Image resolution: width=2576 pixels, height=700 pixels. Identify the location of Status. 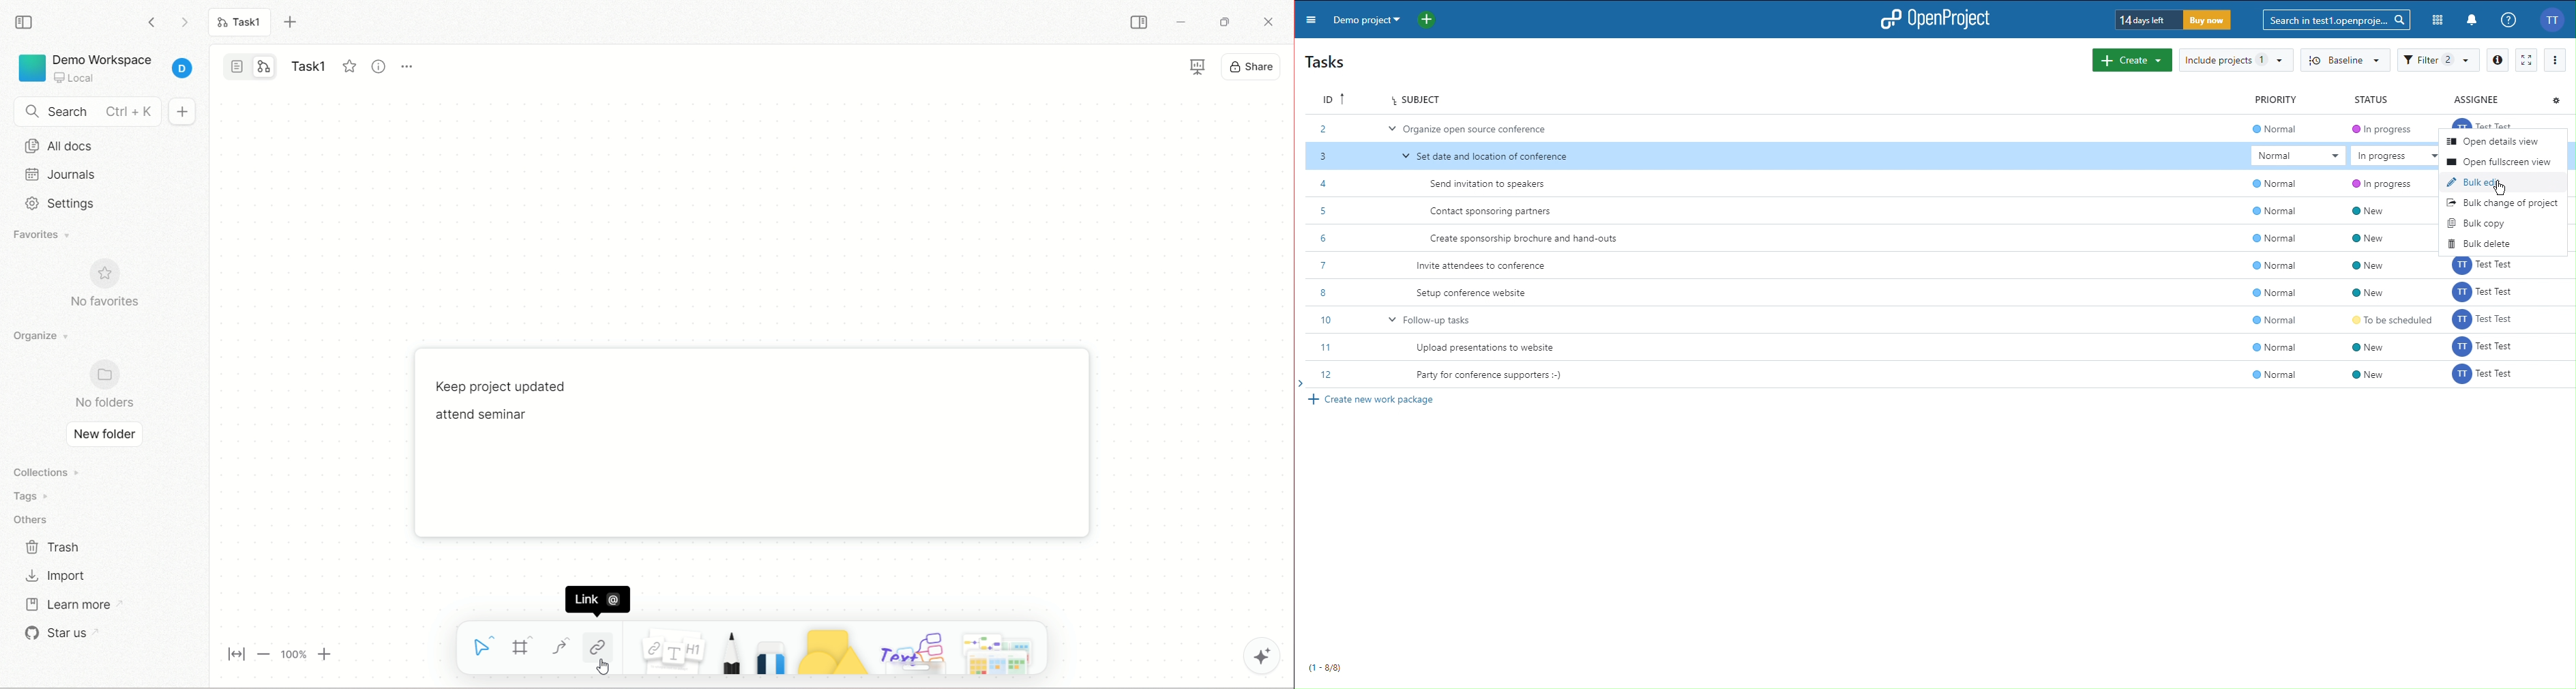
(2369, 99).